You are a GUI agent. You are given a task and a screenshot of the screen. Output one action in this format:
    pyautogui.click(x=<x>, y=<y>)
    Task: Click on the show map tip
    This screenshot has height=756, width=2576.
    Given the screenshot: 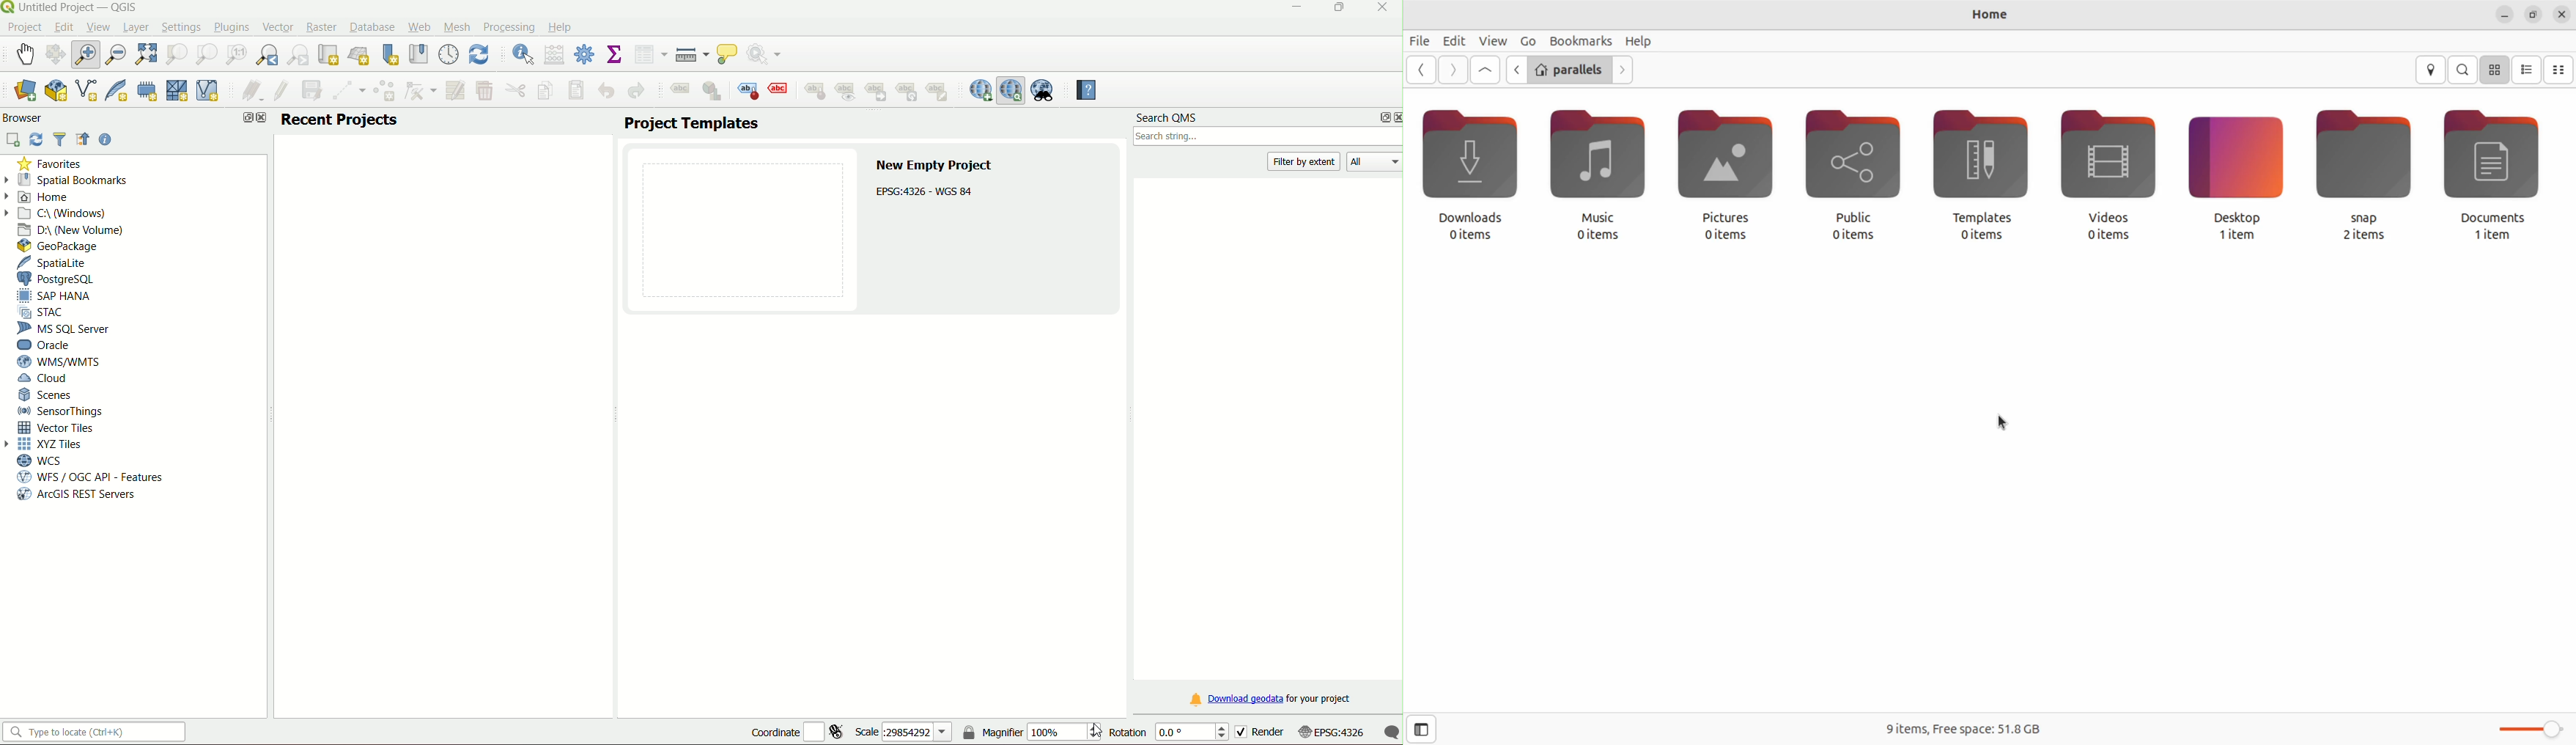 What is the action you would take?
    pyautogui.click(x=728, y=55)
    